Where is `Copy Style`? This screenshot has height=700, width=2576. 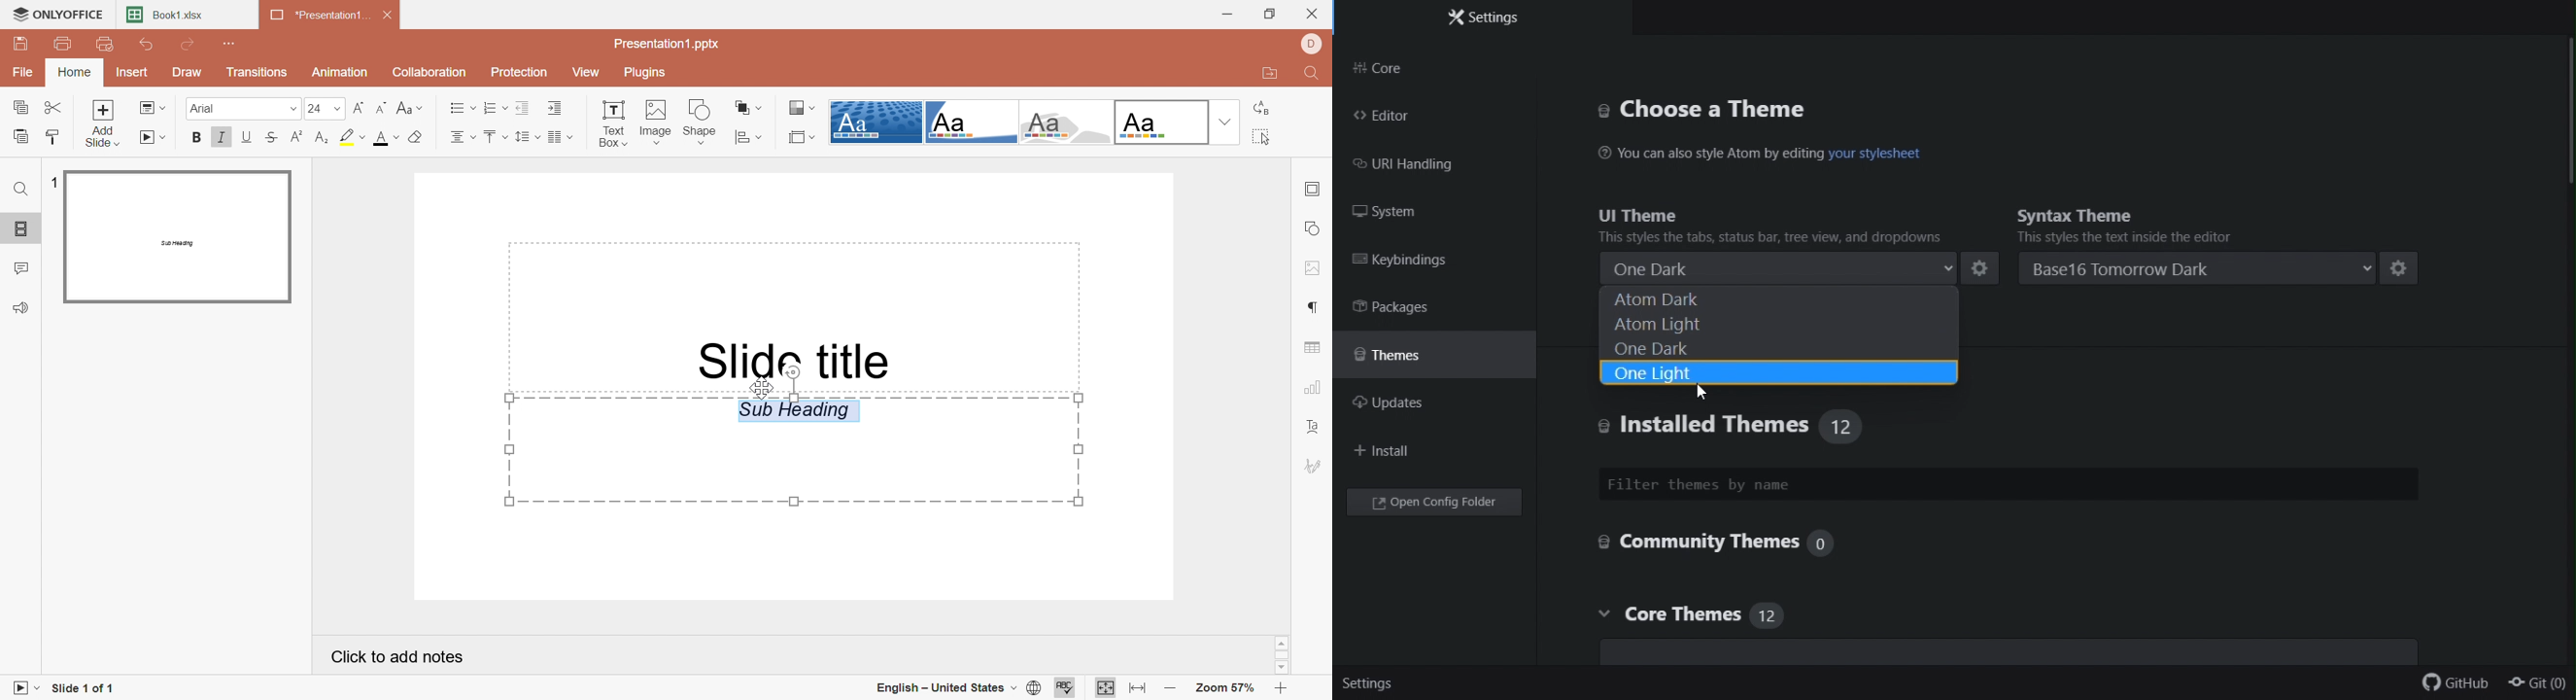 Copy Style is located at coordinates (54, 135).